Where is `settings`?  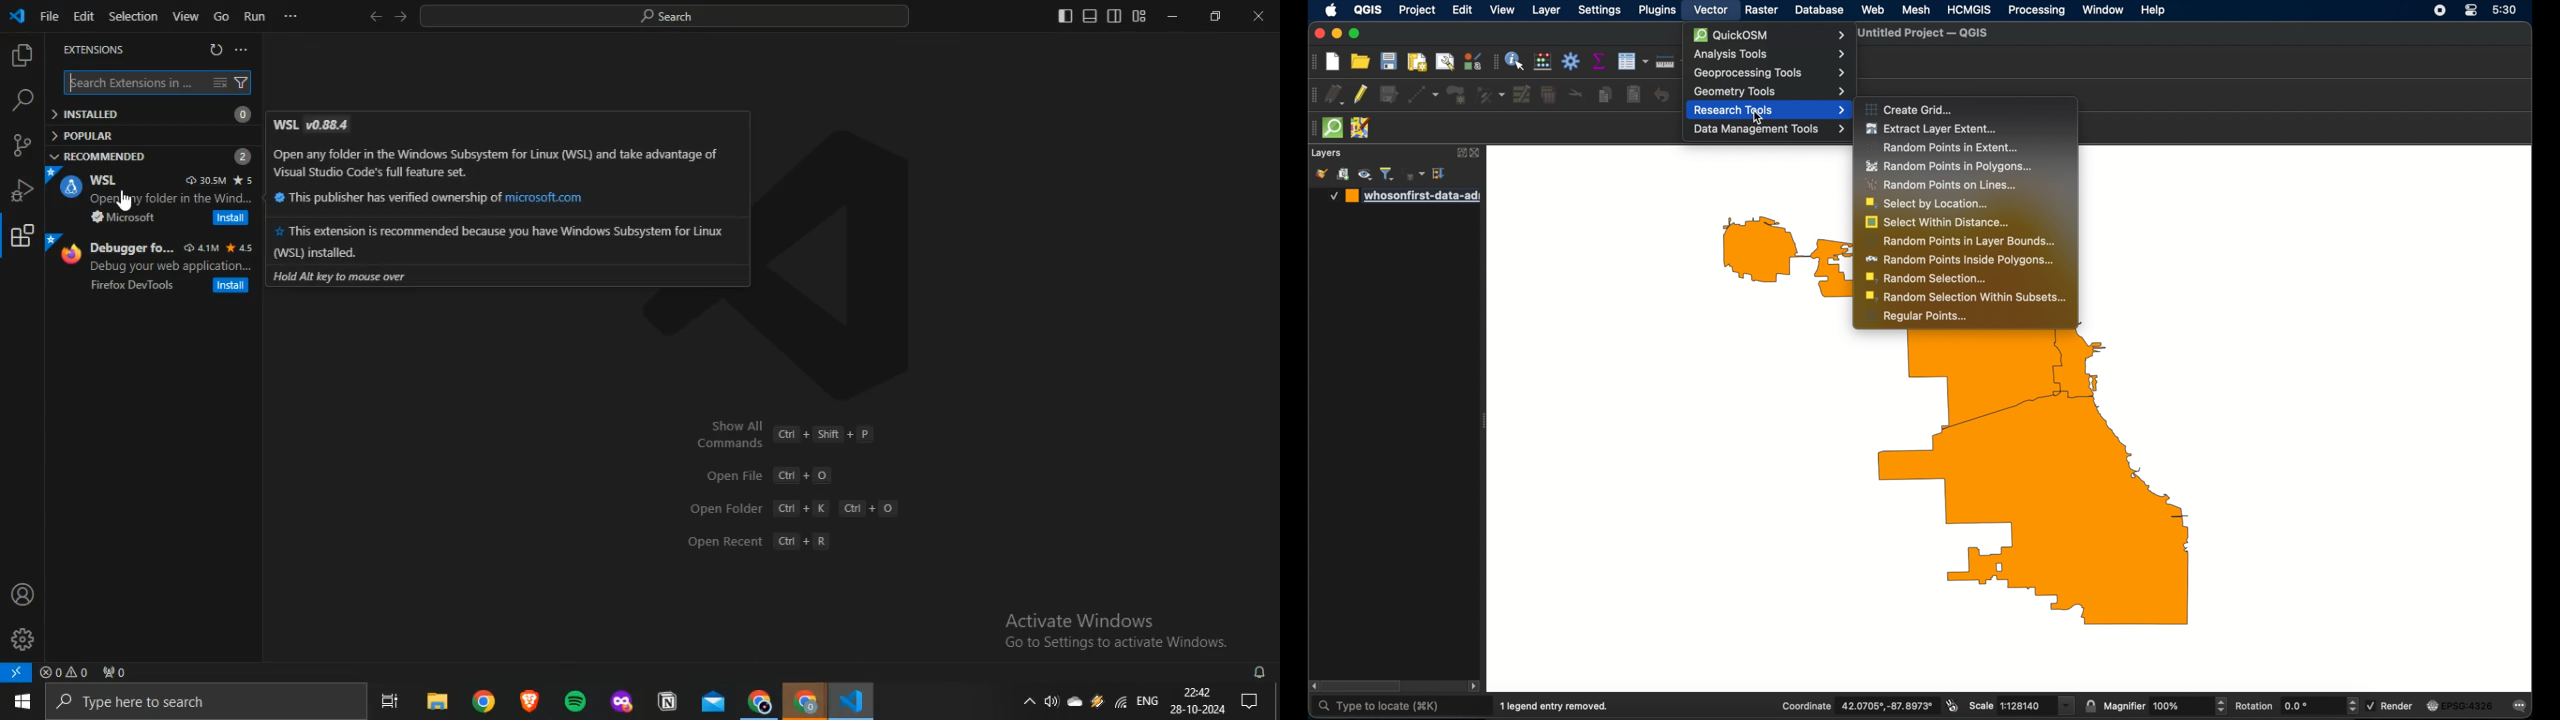
settings is located at coordinates (1601, 10).